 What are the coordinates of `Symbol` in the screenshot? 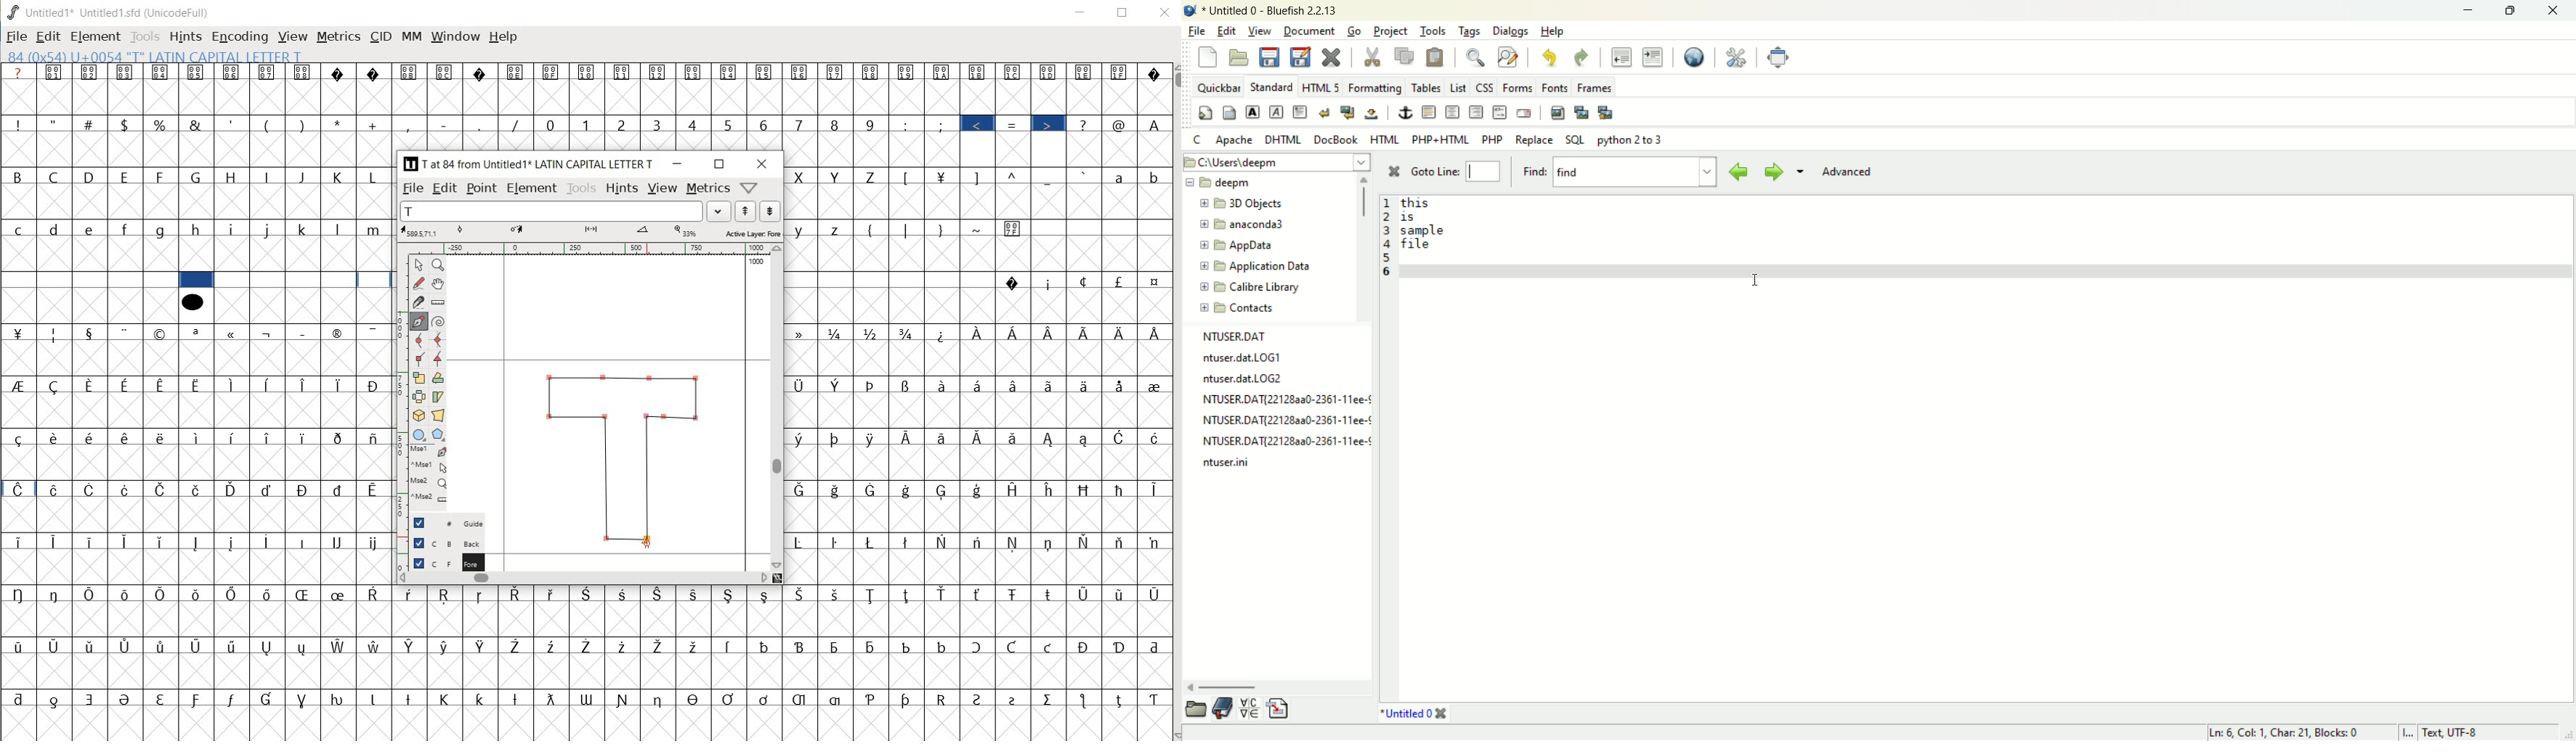 It's located at (1122, 489).